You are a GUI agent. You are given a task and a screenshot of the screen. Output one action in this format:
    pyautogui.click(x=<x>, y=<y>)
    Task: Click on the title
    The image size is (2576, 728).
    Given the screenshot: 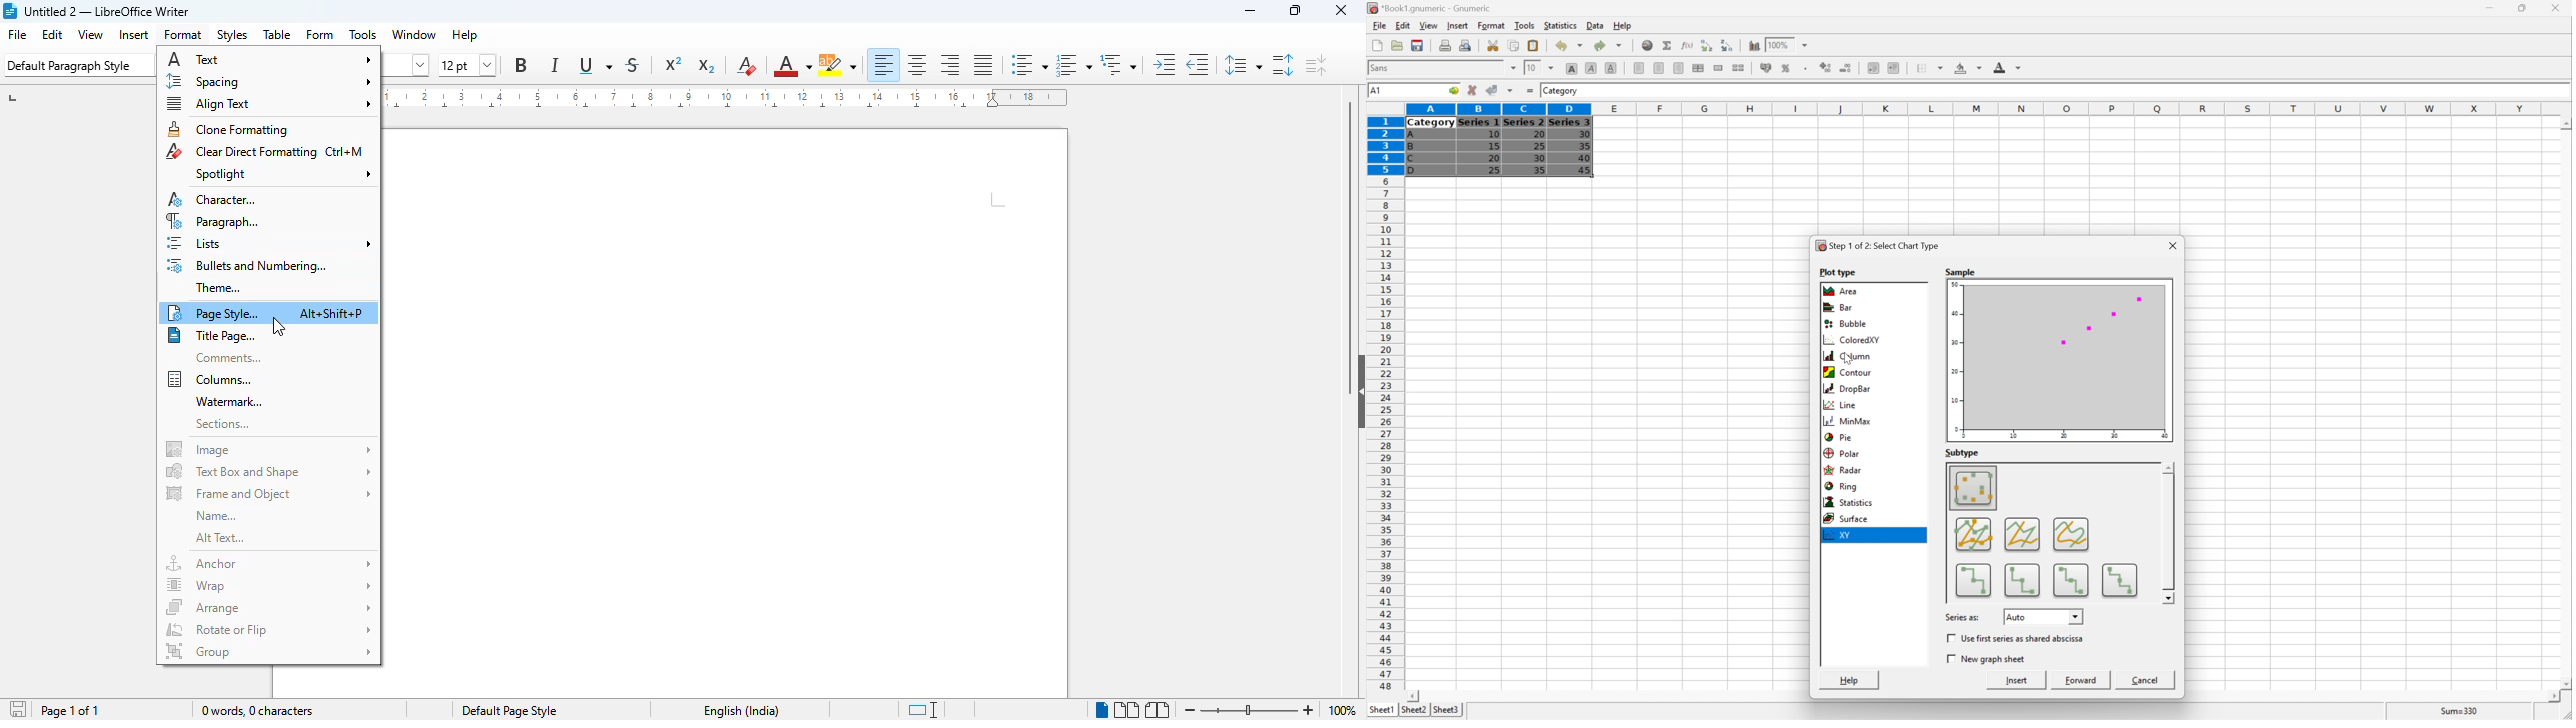 What is the action you would take?
    pyautogui.click(x=108, y=11)
    